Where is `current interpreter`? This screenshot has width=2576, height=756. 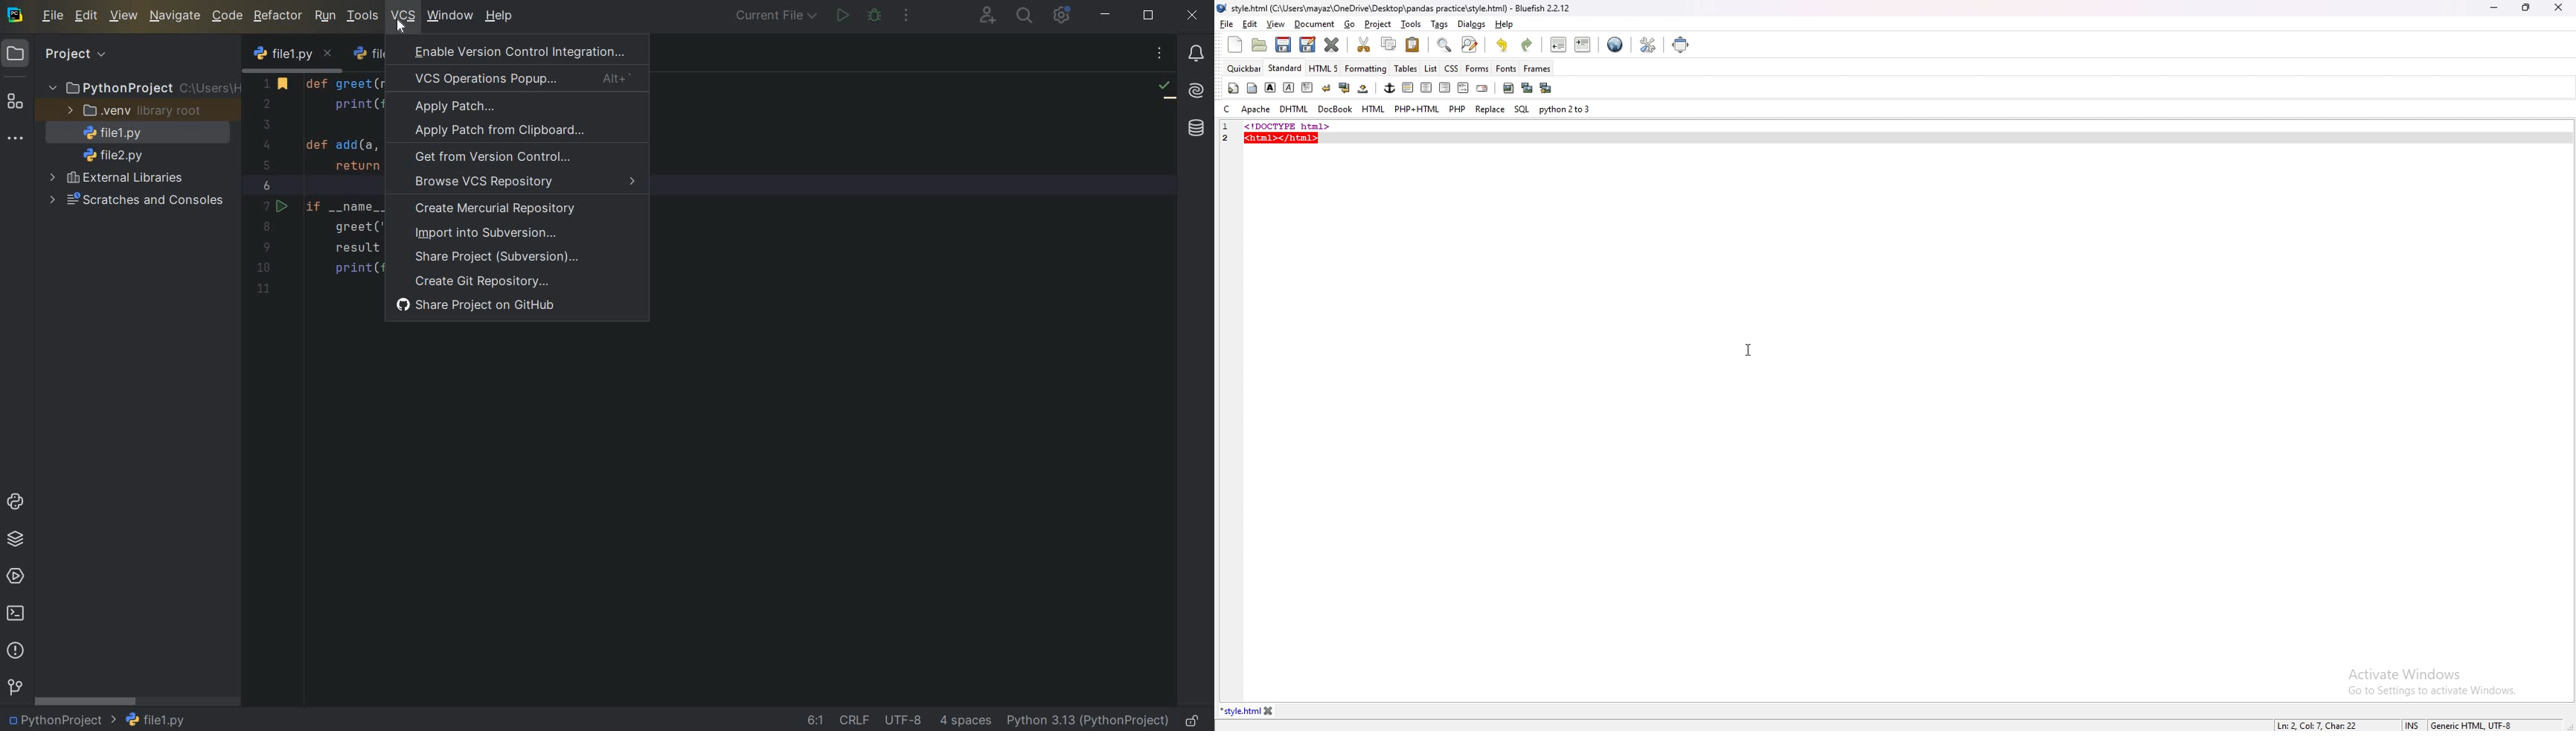
current interpreter is located at coordinates (1087, 721).